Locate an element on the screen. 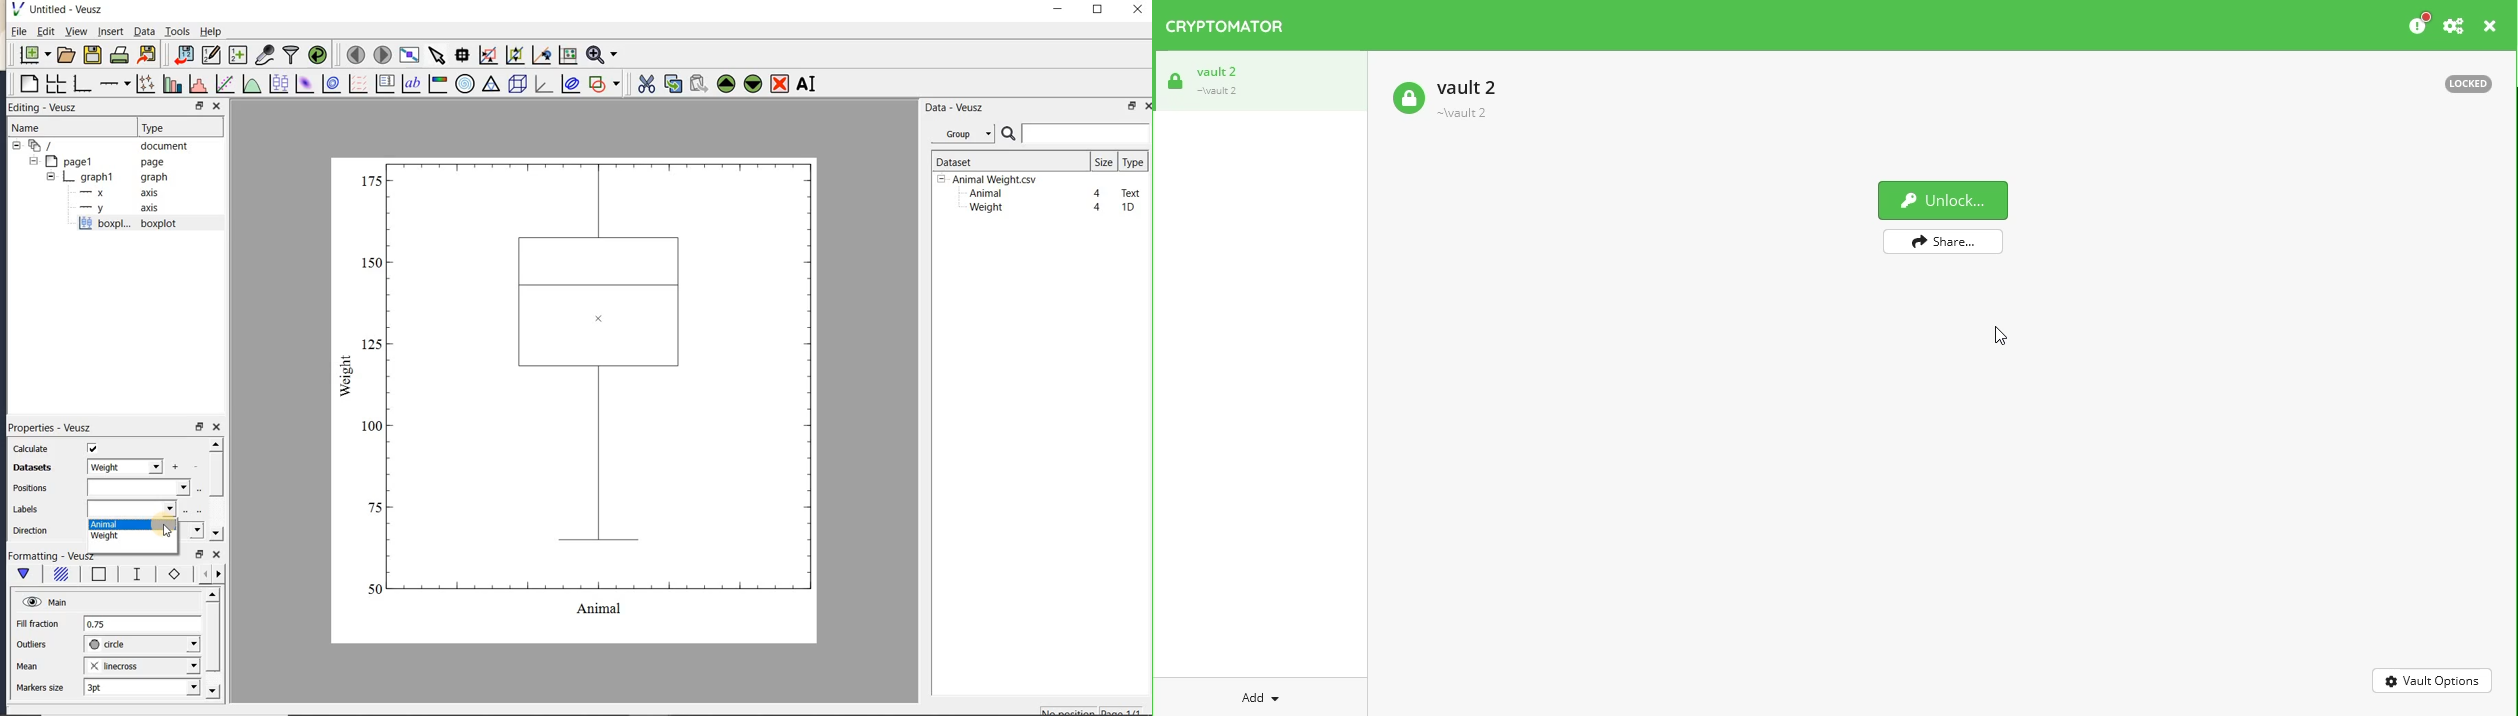 This screenshot has height=728, width=2520. type is located at coordinates (1132, 162).